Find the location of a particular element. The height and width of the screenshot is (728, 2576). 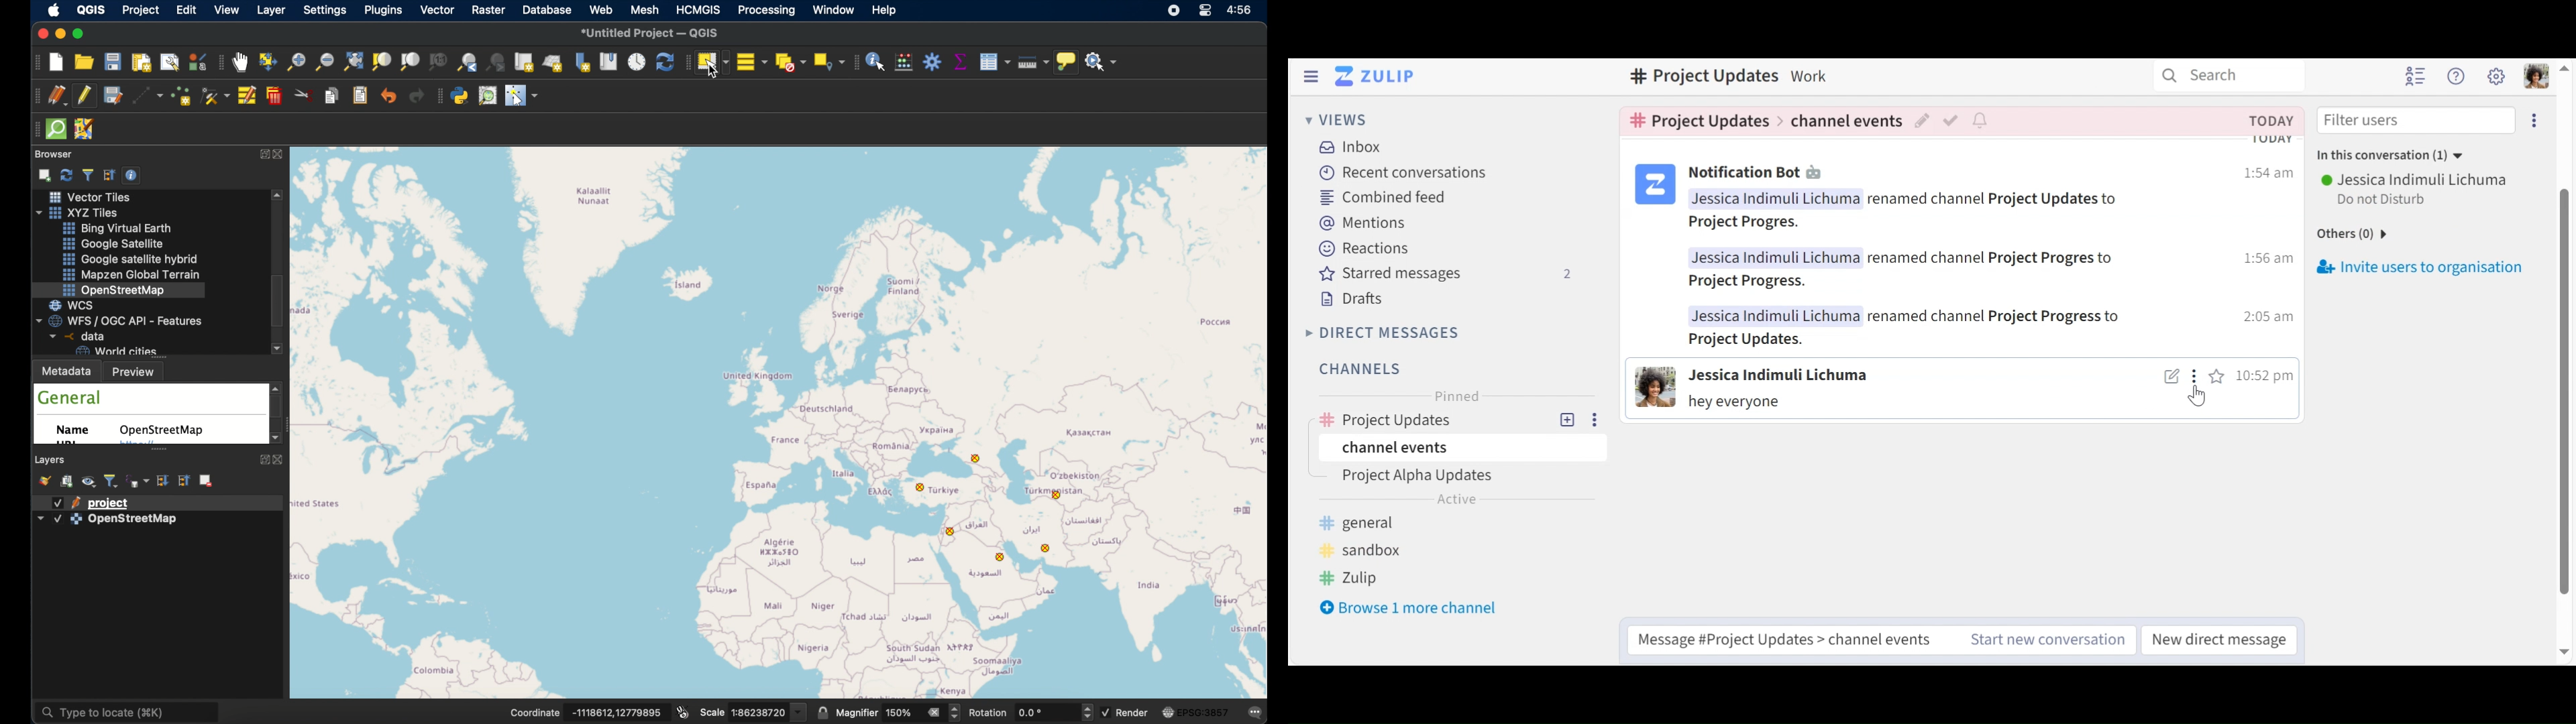

Hide user list is located at coordinates (2413, 76).